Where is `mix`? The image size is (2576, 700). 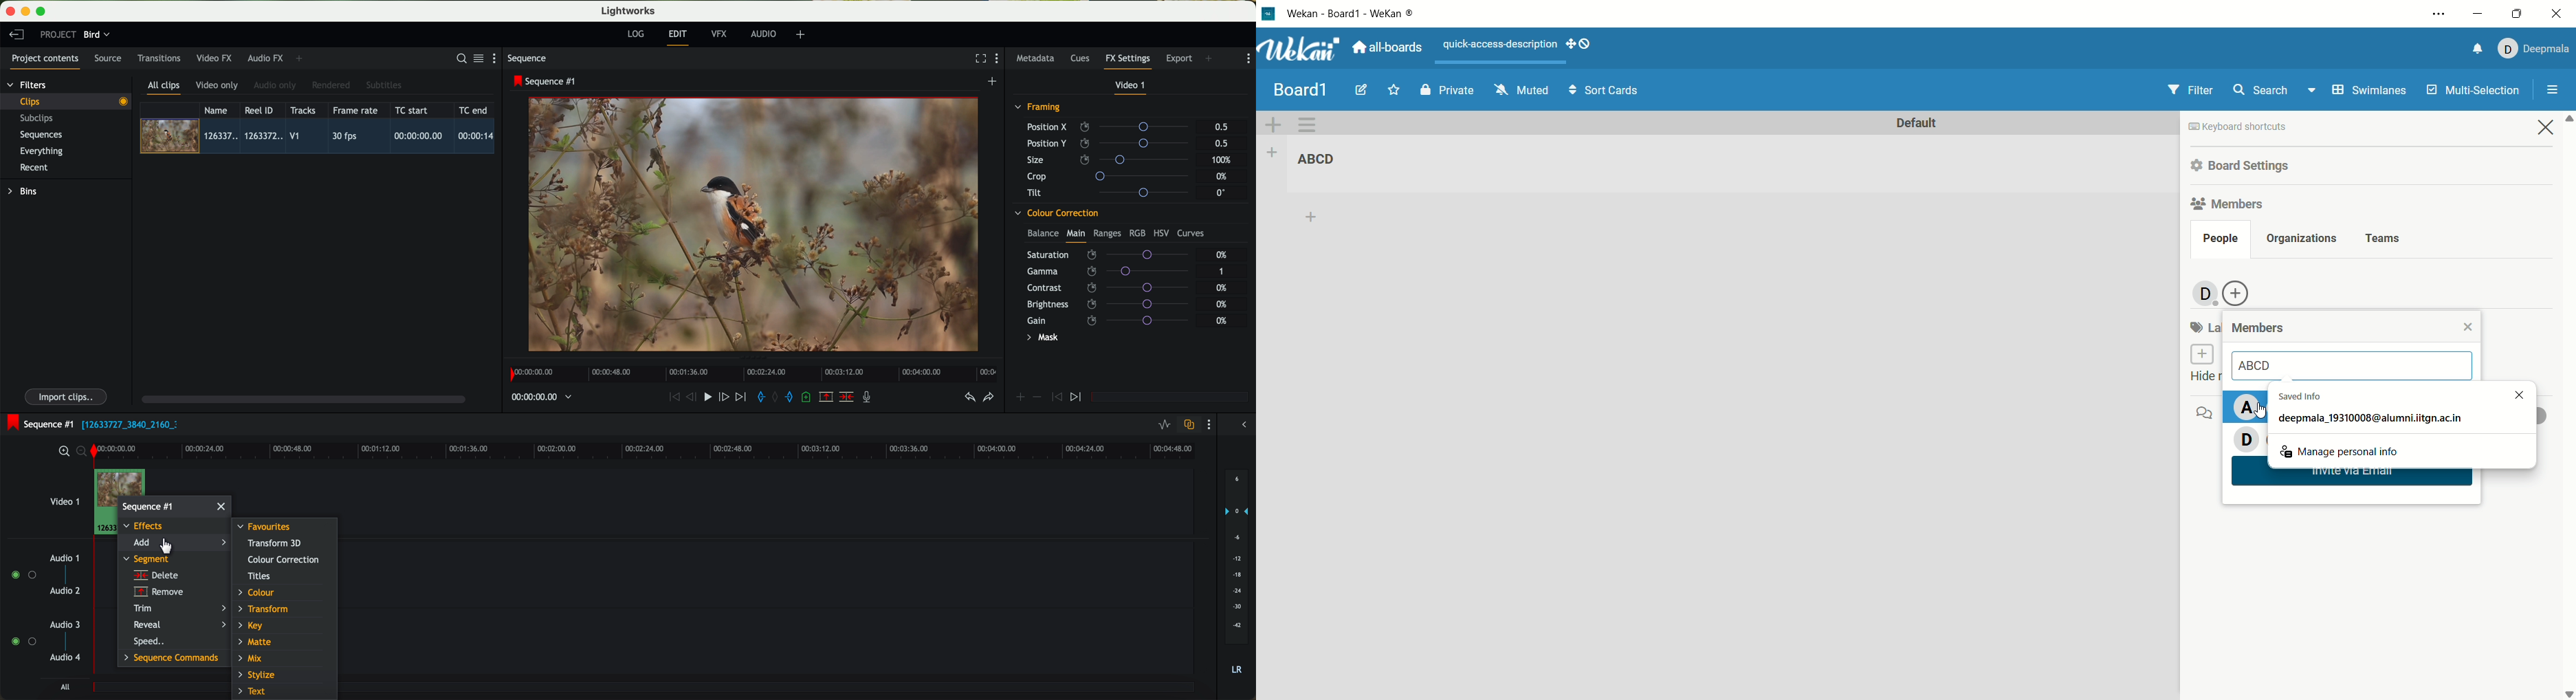 mix is located at coordinates (252, 658).